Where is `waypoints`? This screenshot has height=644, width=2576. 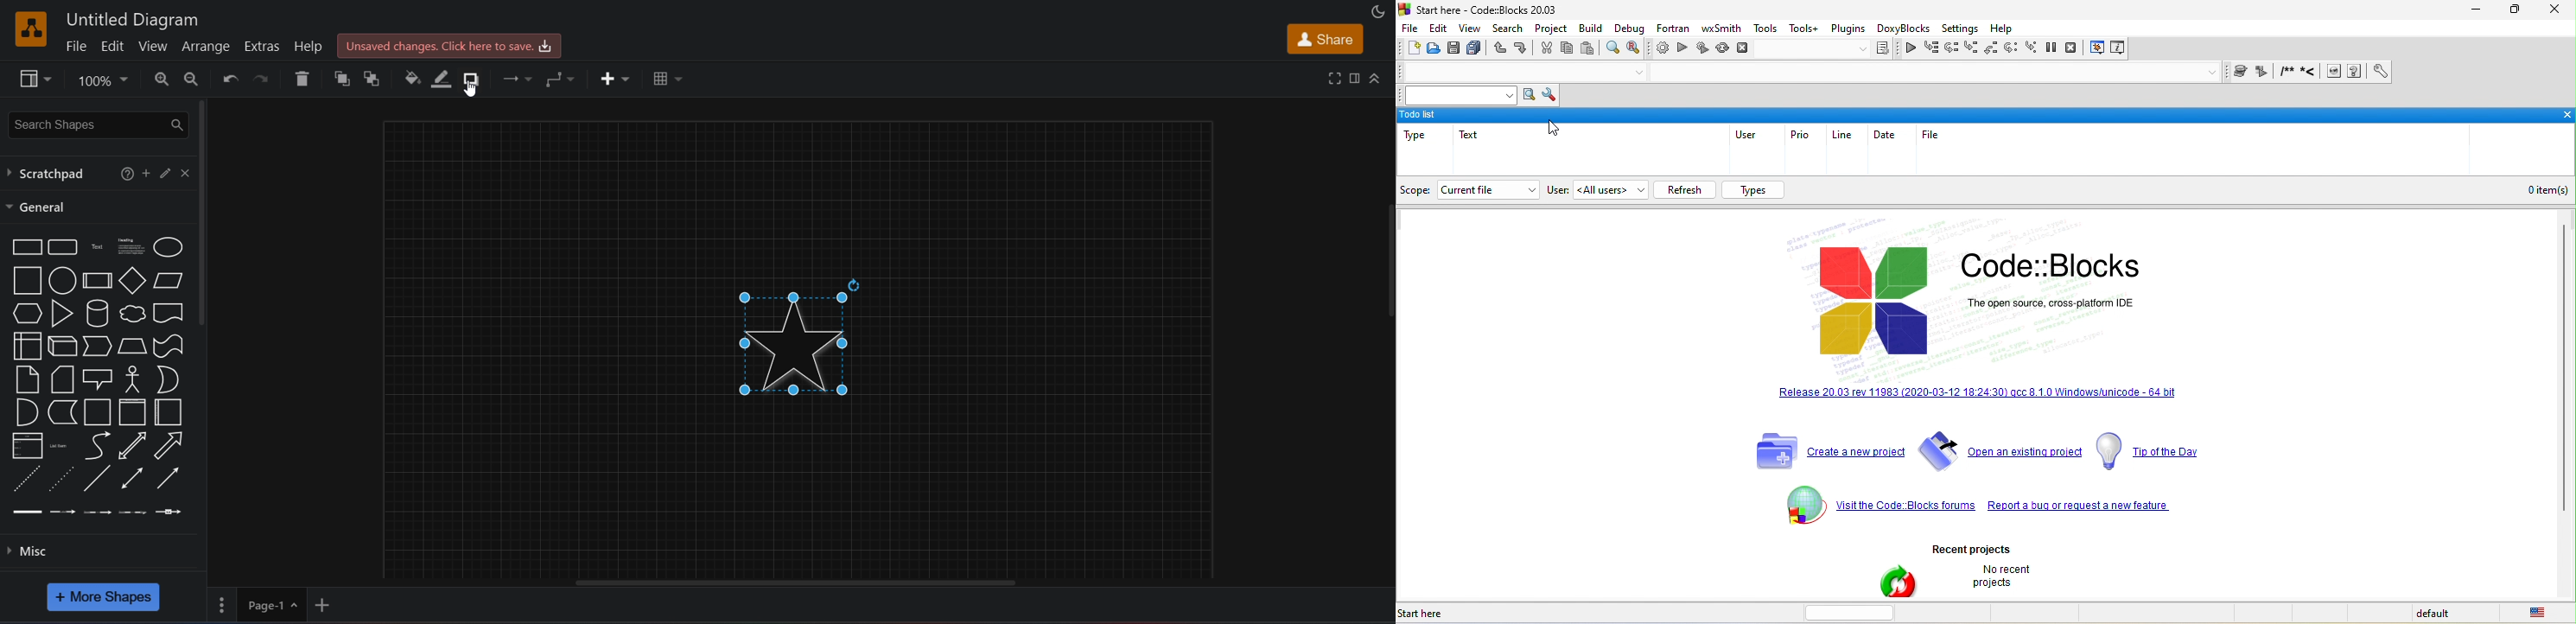 waypoints is located at coordinates (563, 80).